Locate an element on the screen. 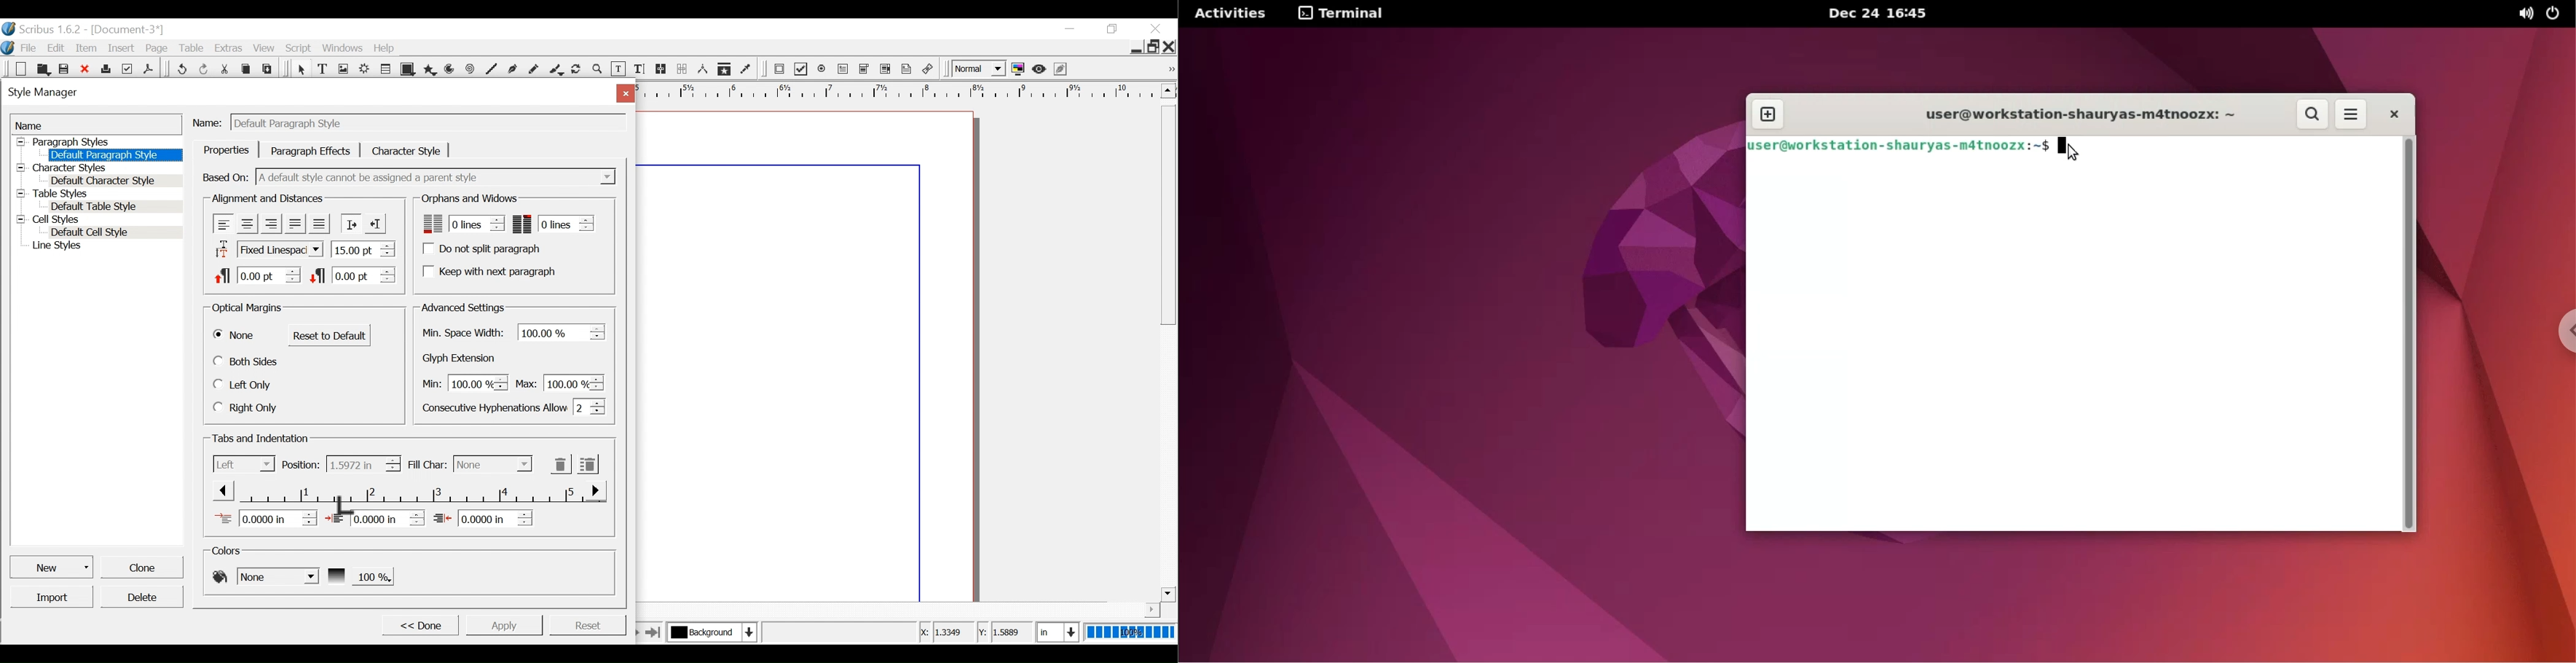  Text Annotation is located at coordinates (908, 69).